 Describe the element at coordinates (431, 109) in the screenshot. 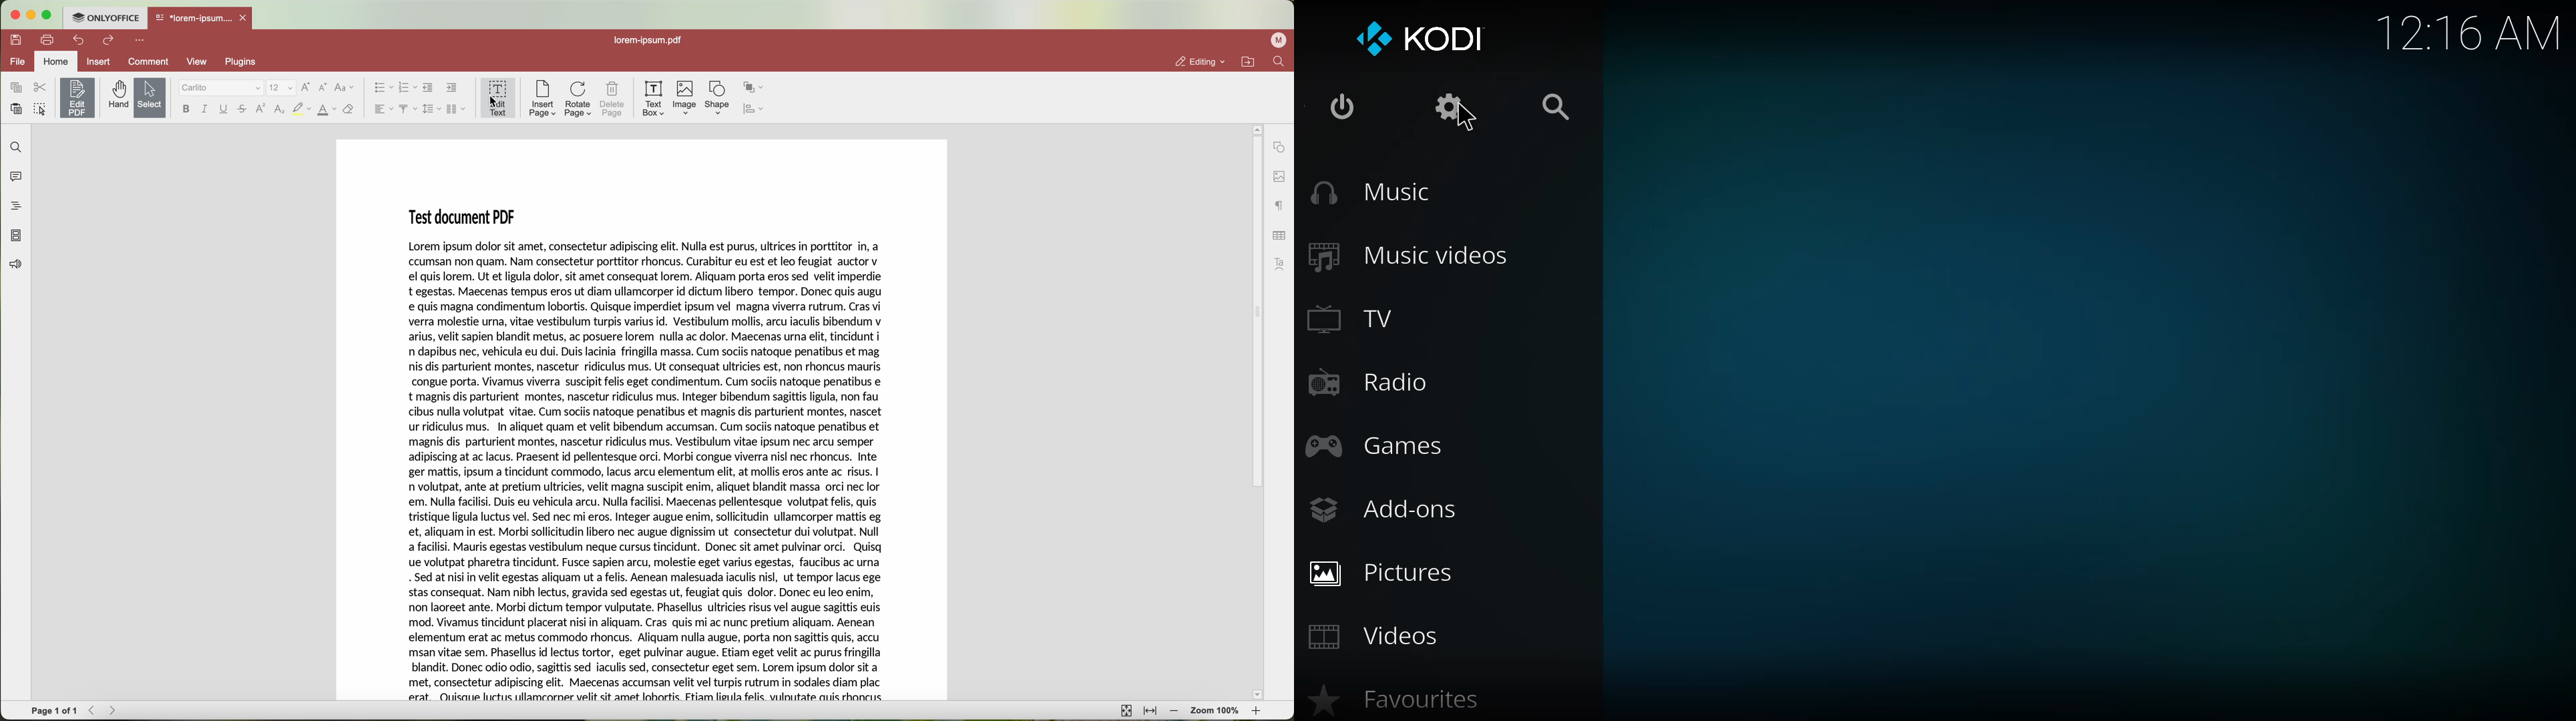

I see `line spacing` at that location.